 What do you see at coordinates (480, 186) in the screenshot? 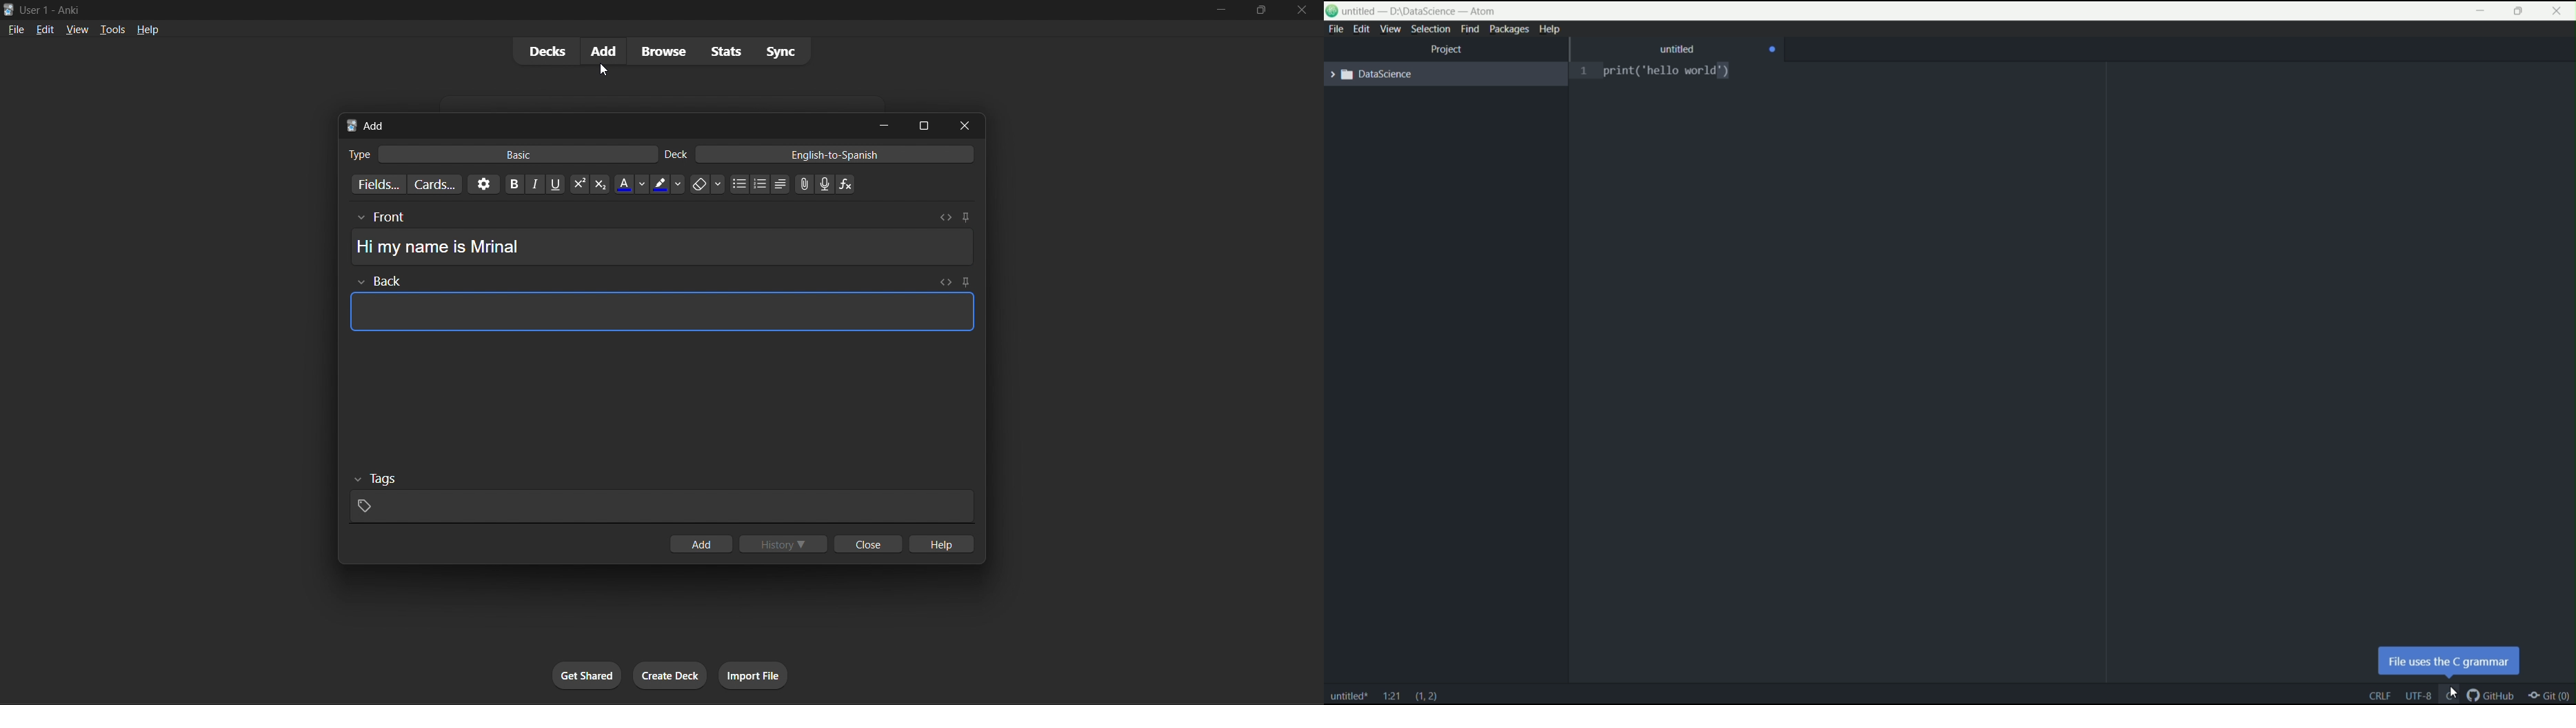
I see `options` at bounding box center [480, 186].